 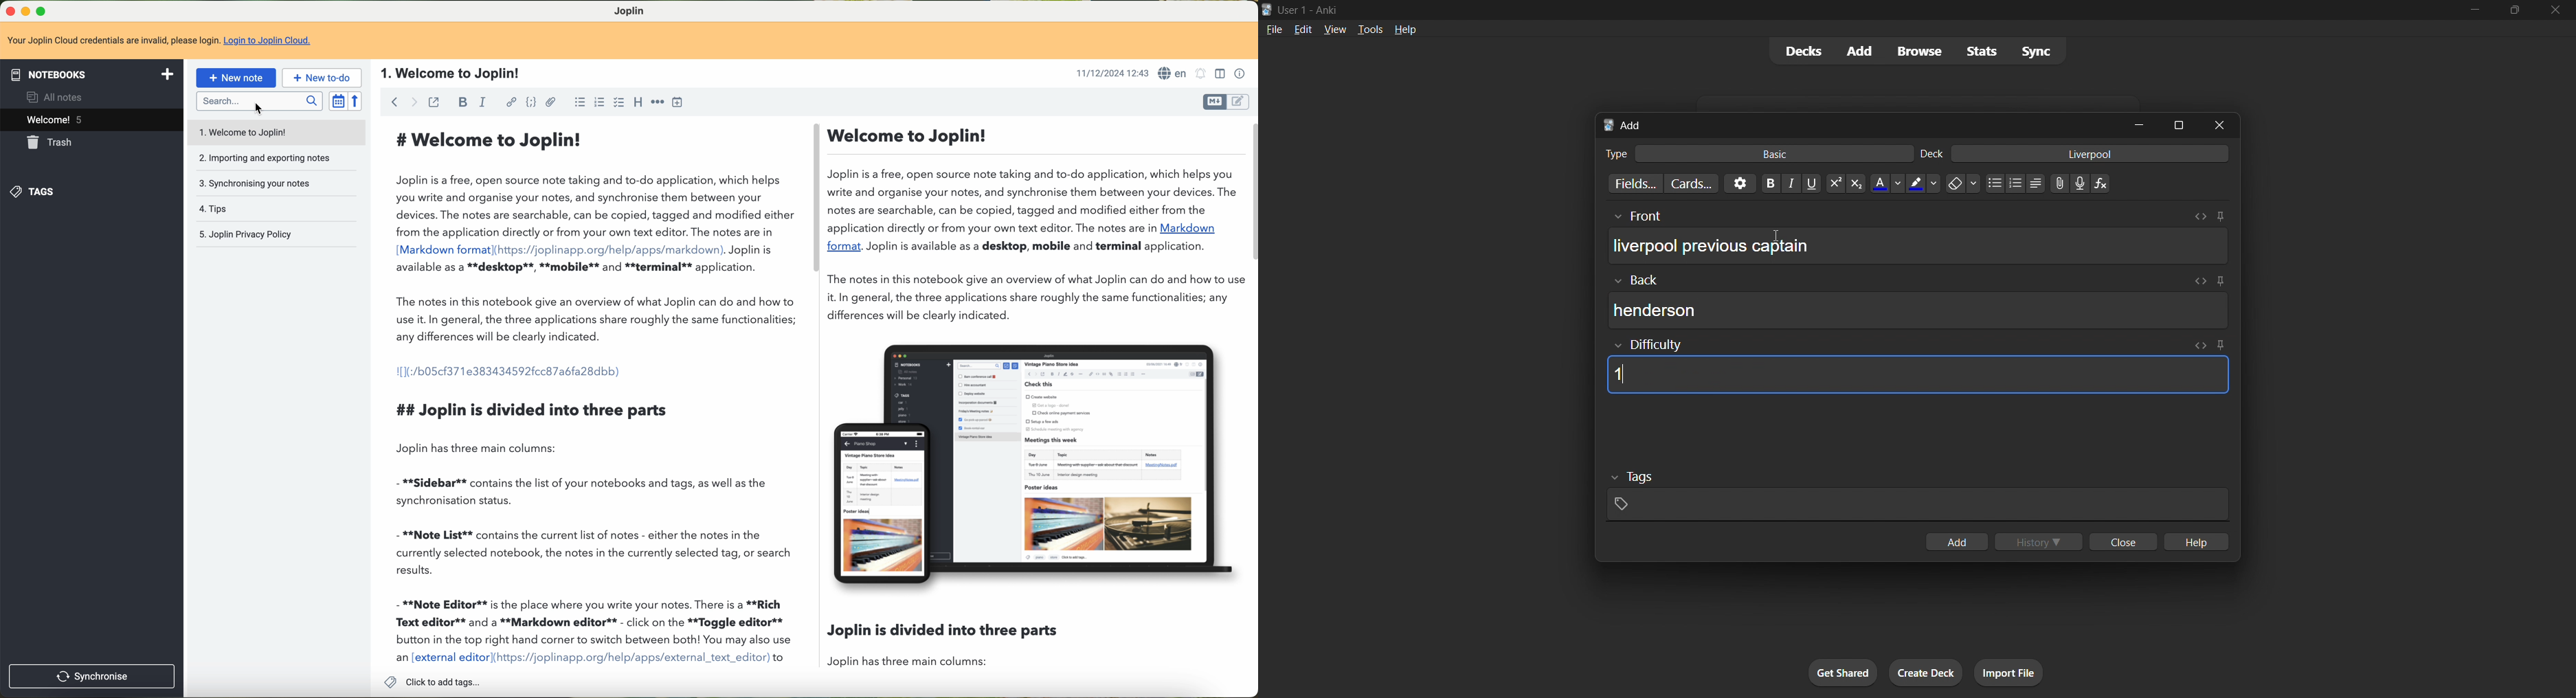 What do you see at coordinates (1916, 50) in the screenshot?
I see `browse` at bounding box center [1916, 50].